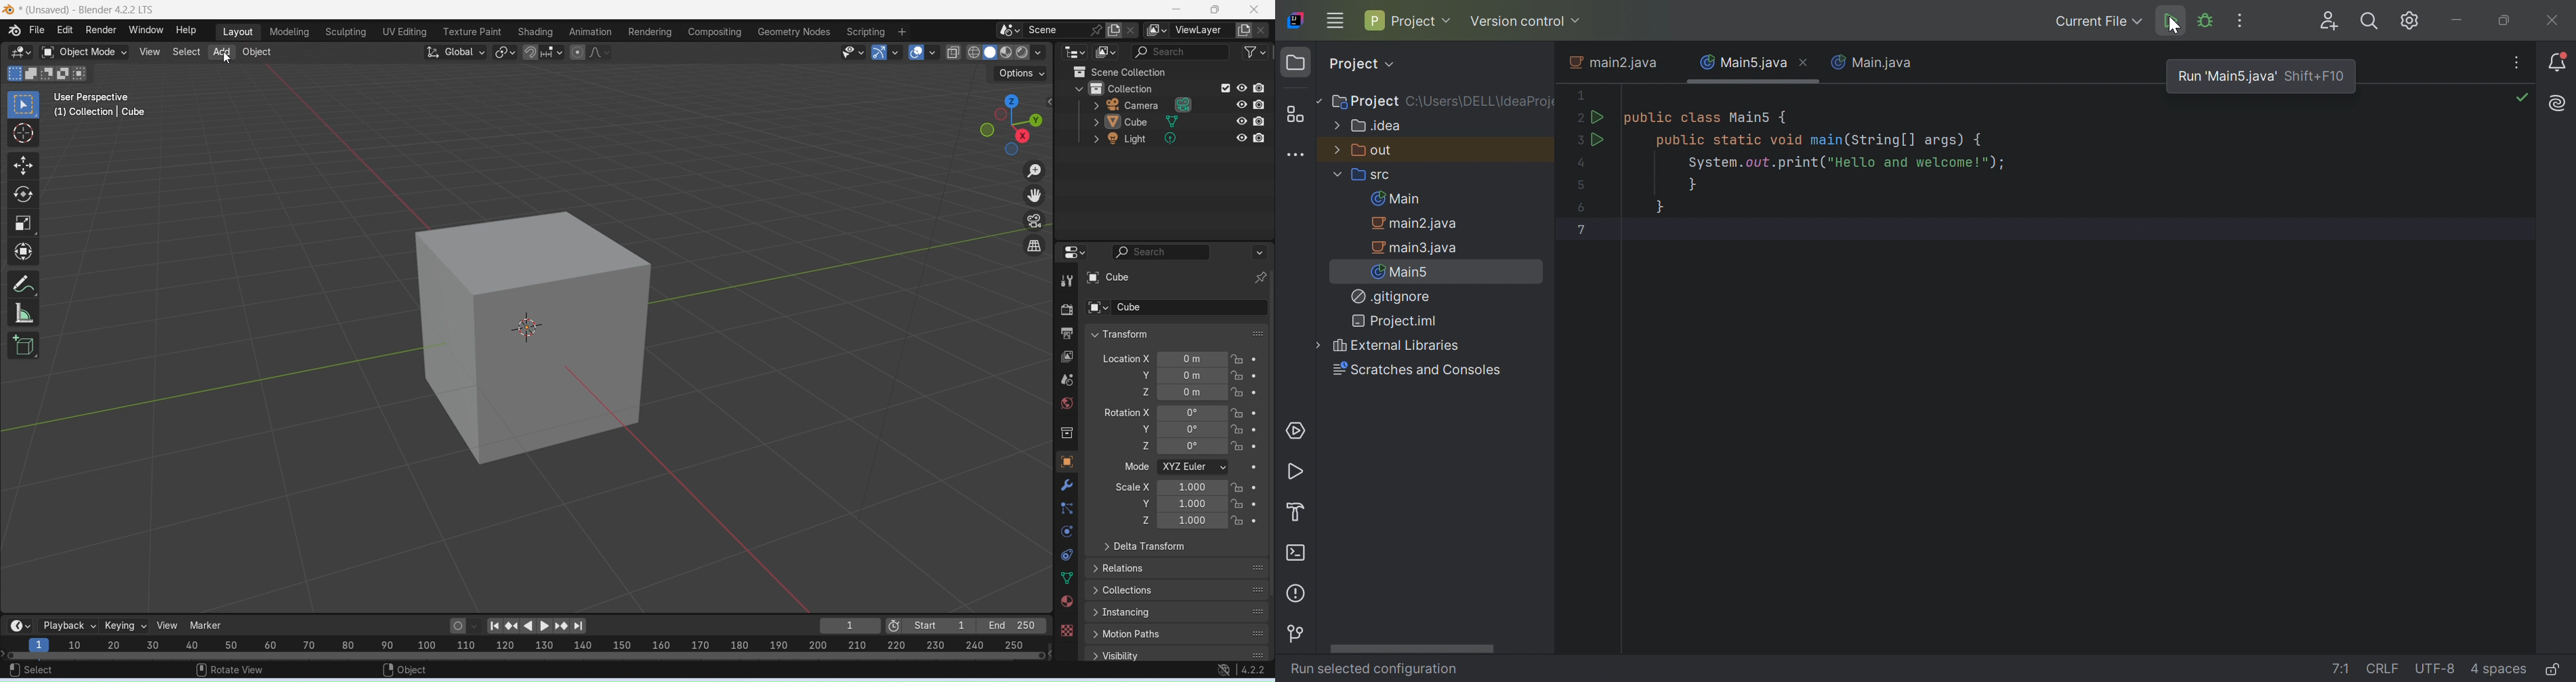 The width and height of the screenshot is (2576, 700). What do you see at coordinates (1066, 334) in the screenshot?
I see `Output` at bounding box center [1066, 334].